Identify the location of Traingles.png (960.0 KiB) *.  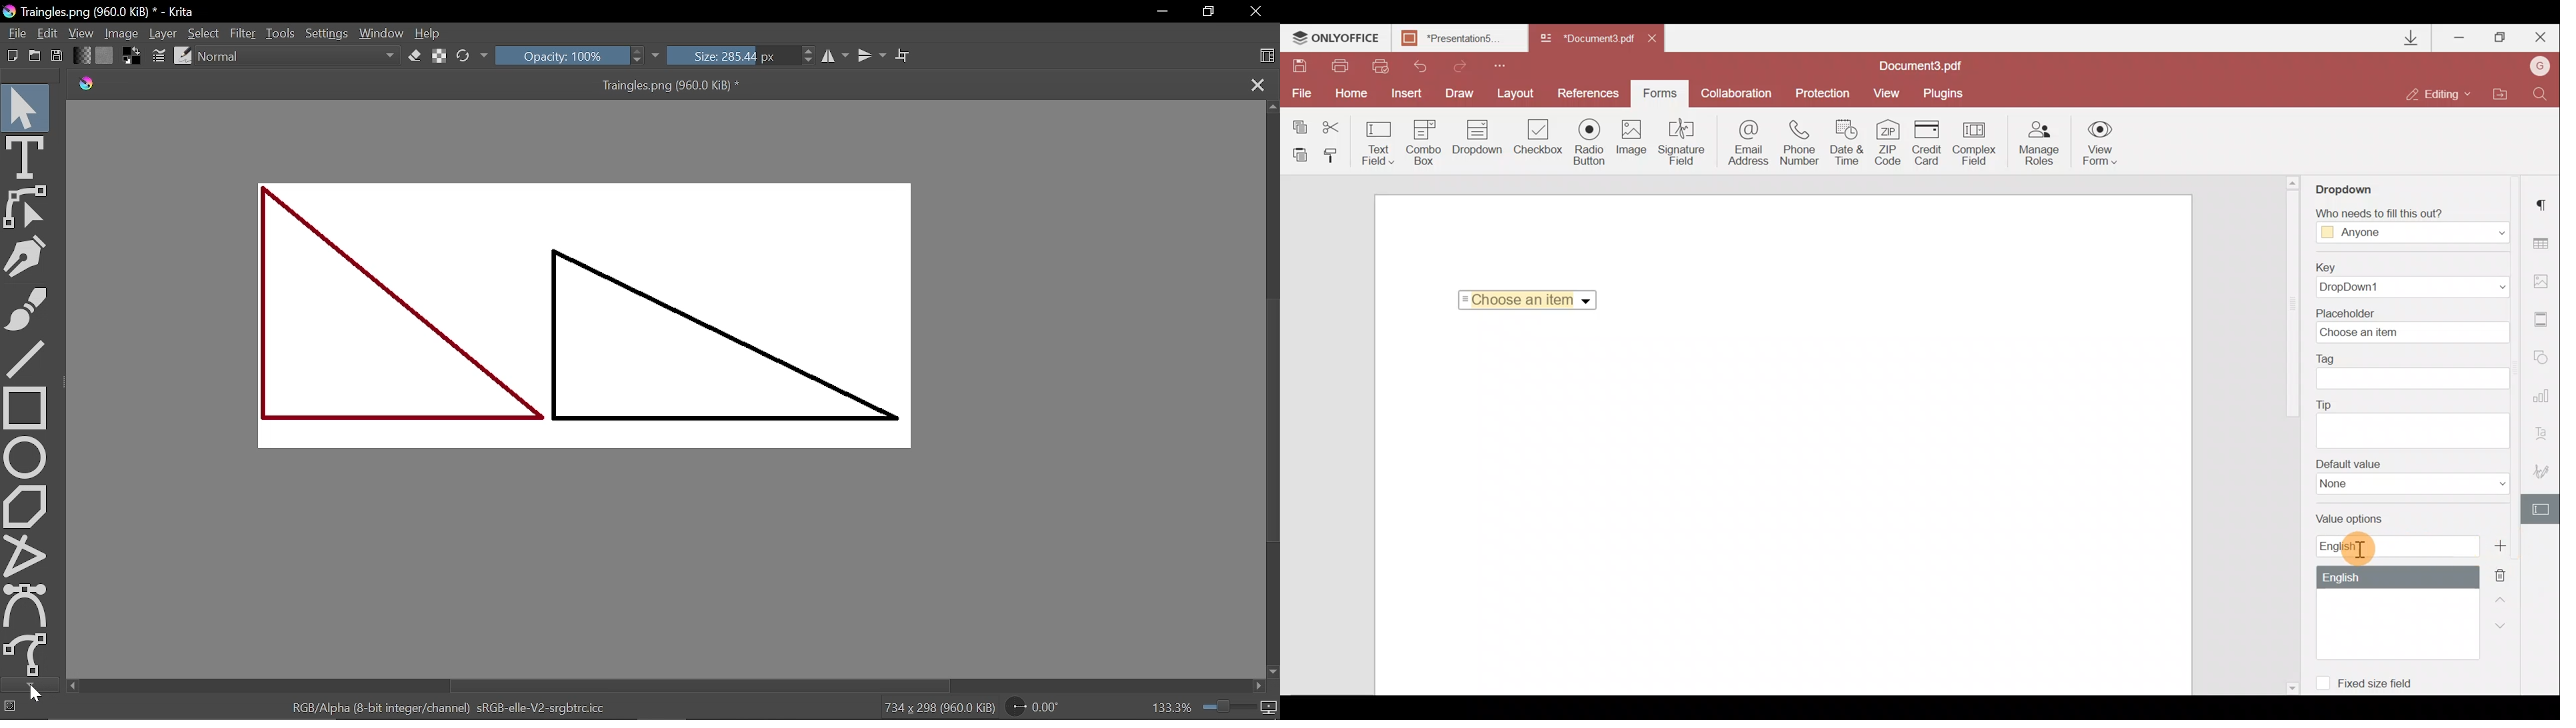
(672, 85).